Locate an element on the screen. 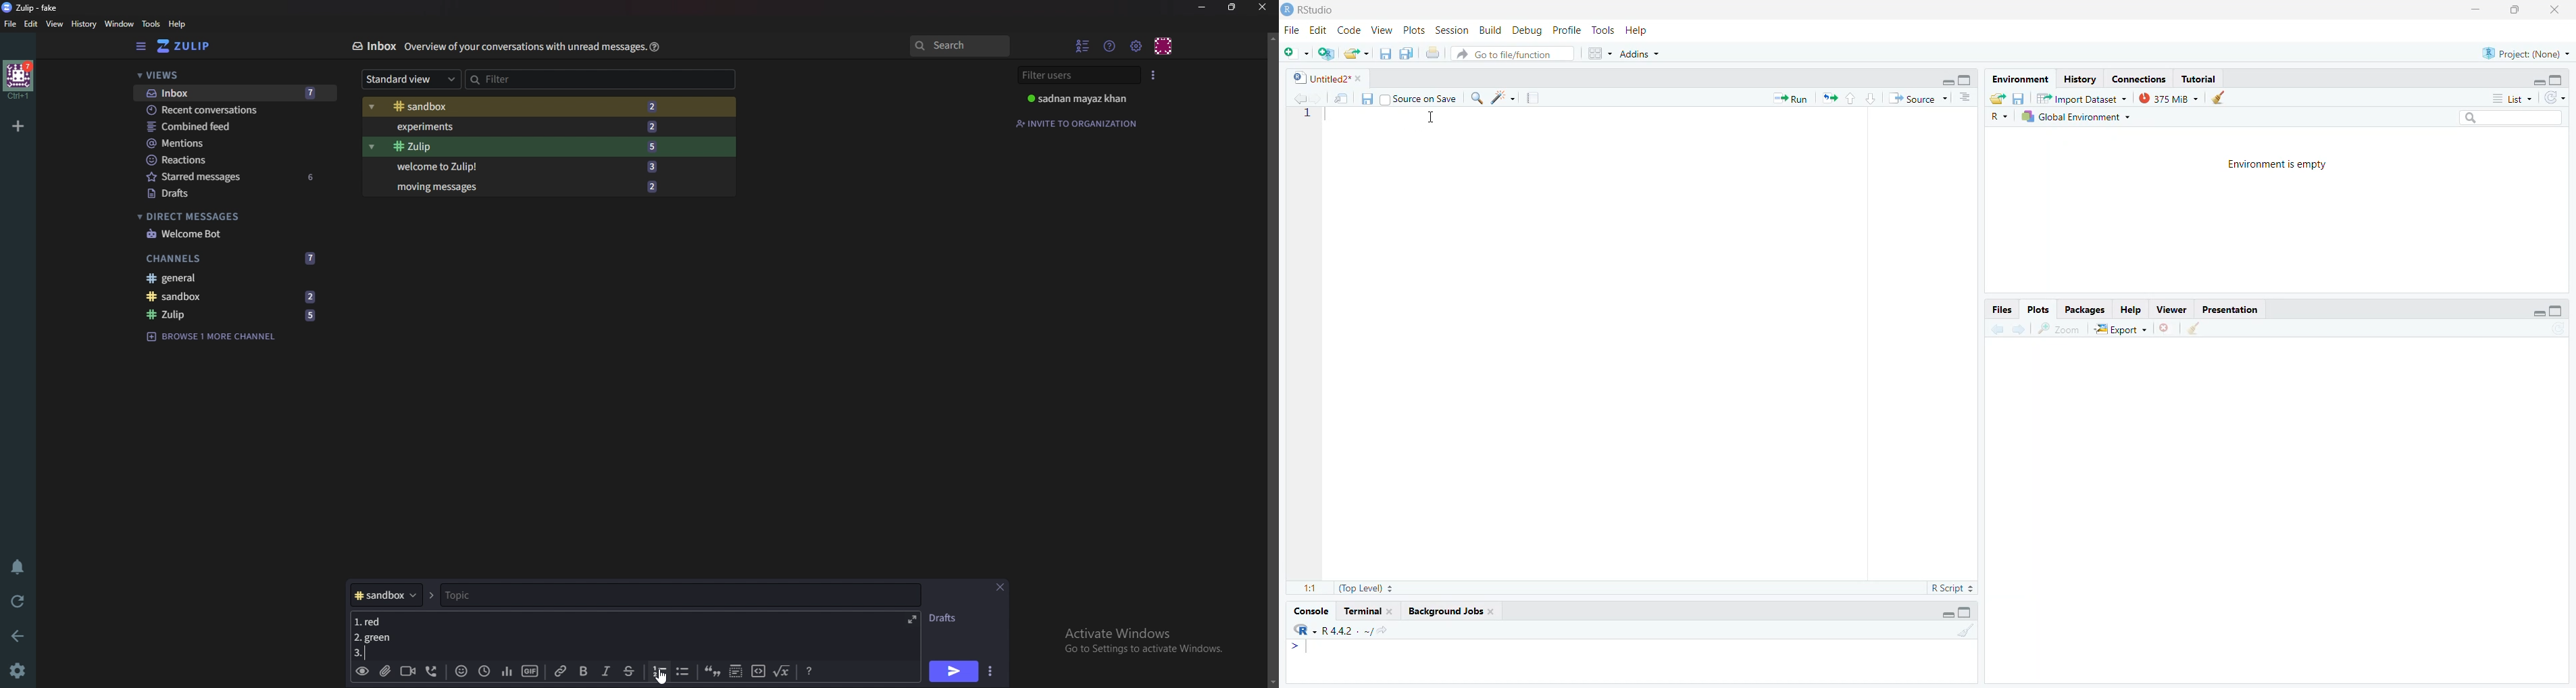 The height and width of the screenshot is (700, 2576). 1:1 is located at coordinates (1310, 587).